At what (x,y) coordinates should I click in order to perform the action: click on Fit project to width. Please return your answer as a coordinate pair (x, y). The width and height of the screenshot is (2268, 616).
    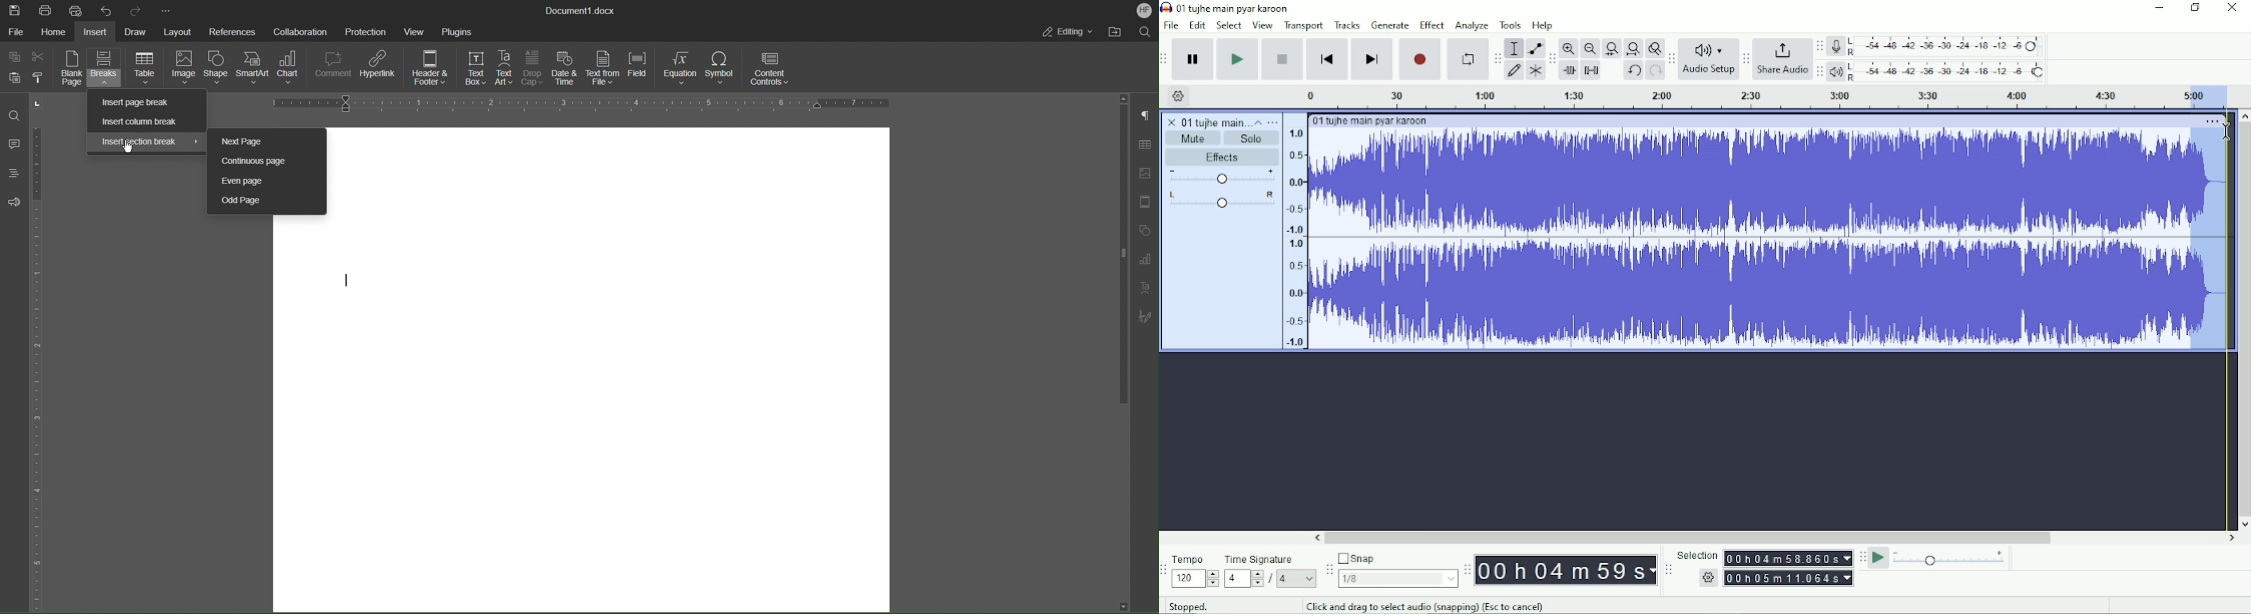
    Looking at the image, I should click on (1633, 48).